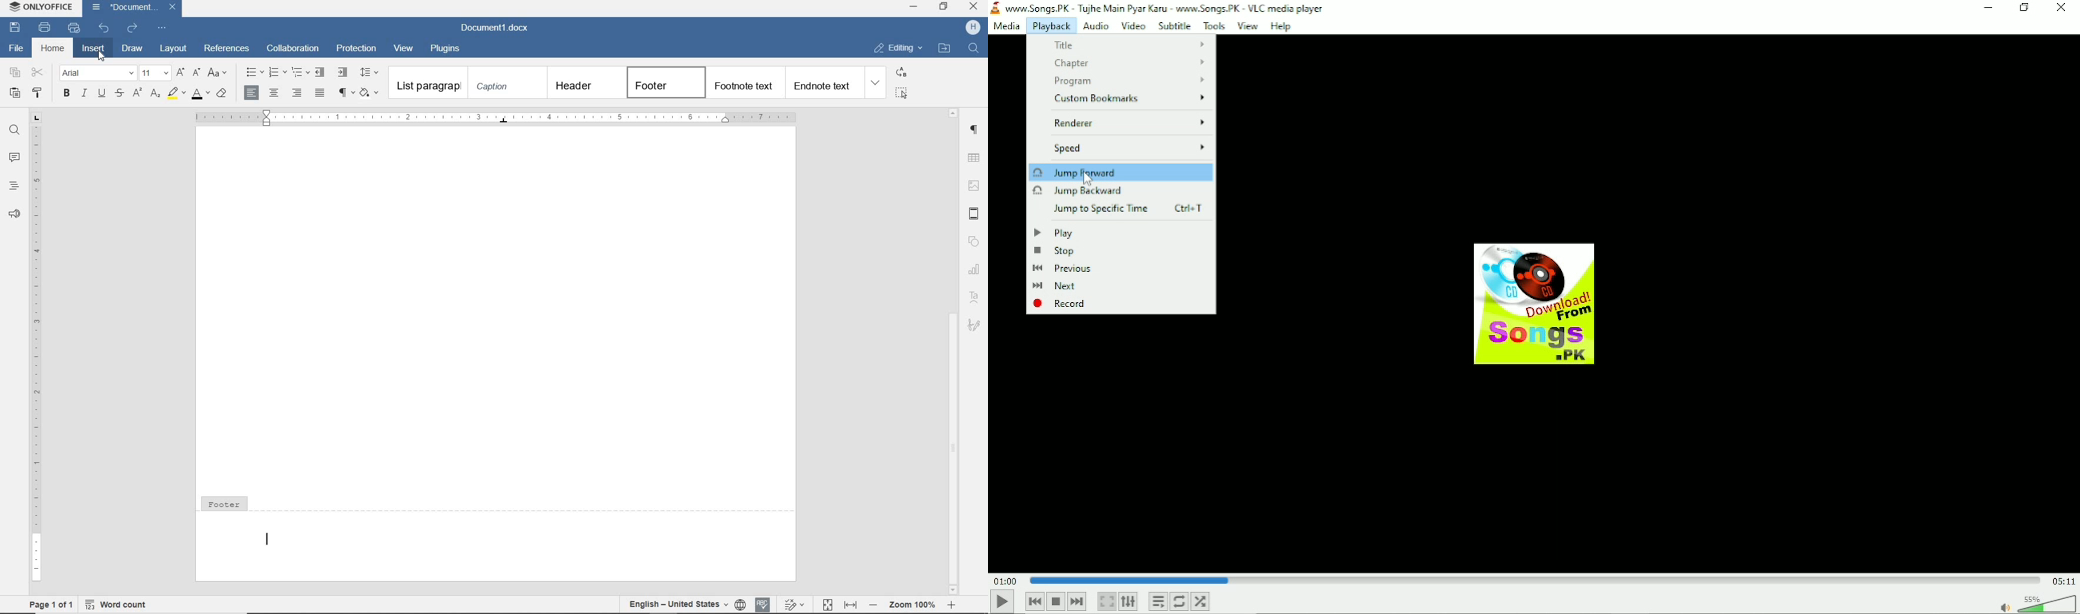 The height and width of the screenshot is (616, 2100). Describe the element at coordinates (973, 48) in the screenshot. I see `find` at that location.